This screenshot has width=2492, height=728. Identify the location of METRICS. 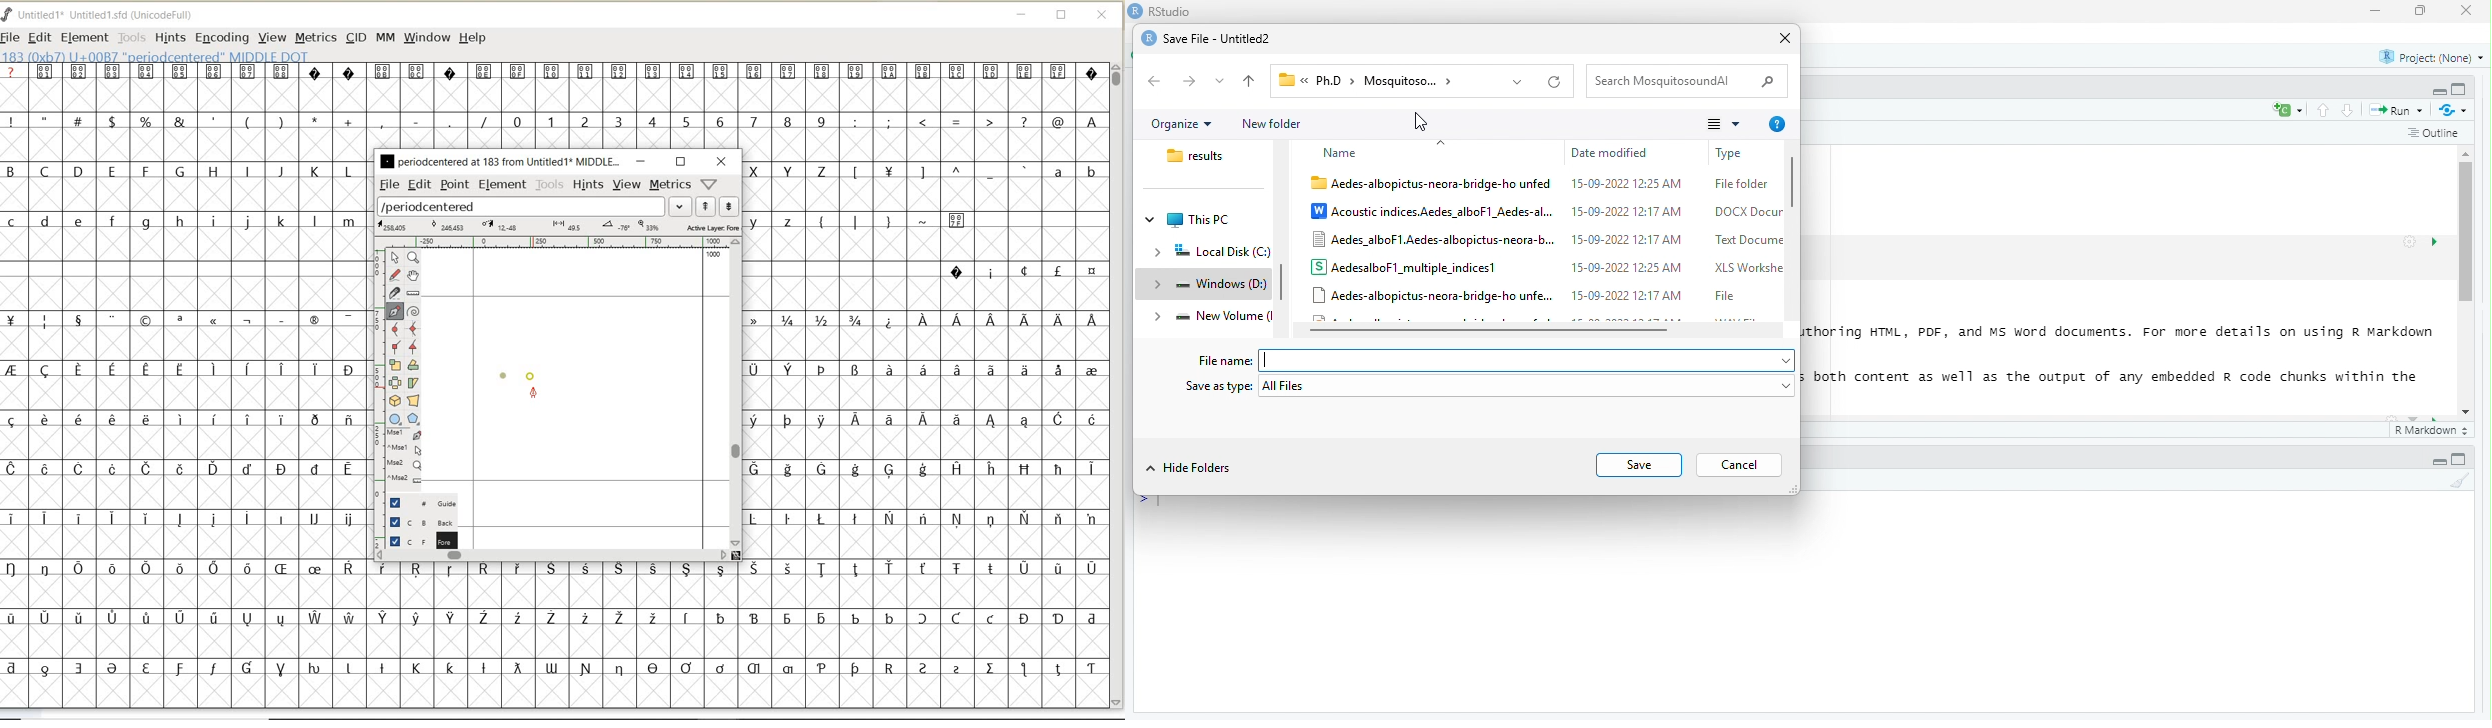
(315, 39).